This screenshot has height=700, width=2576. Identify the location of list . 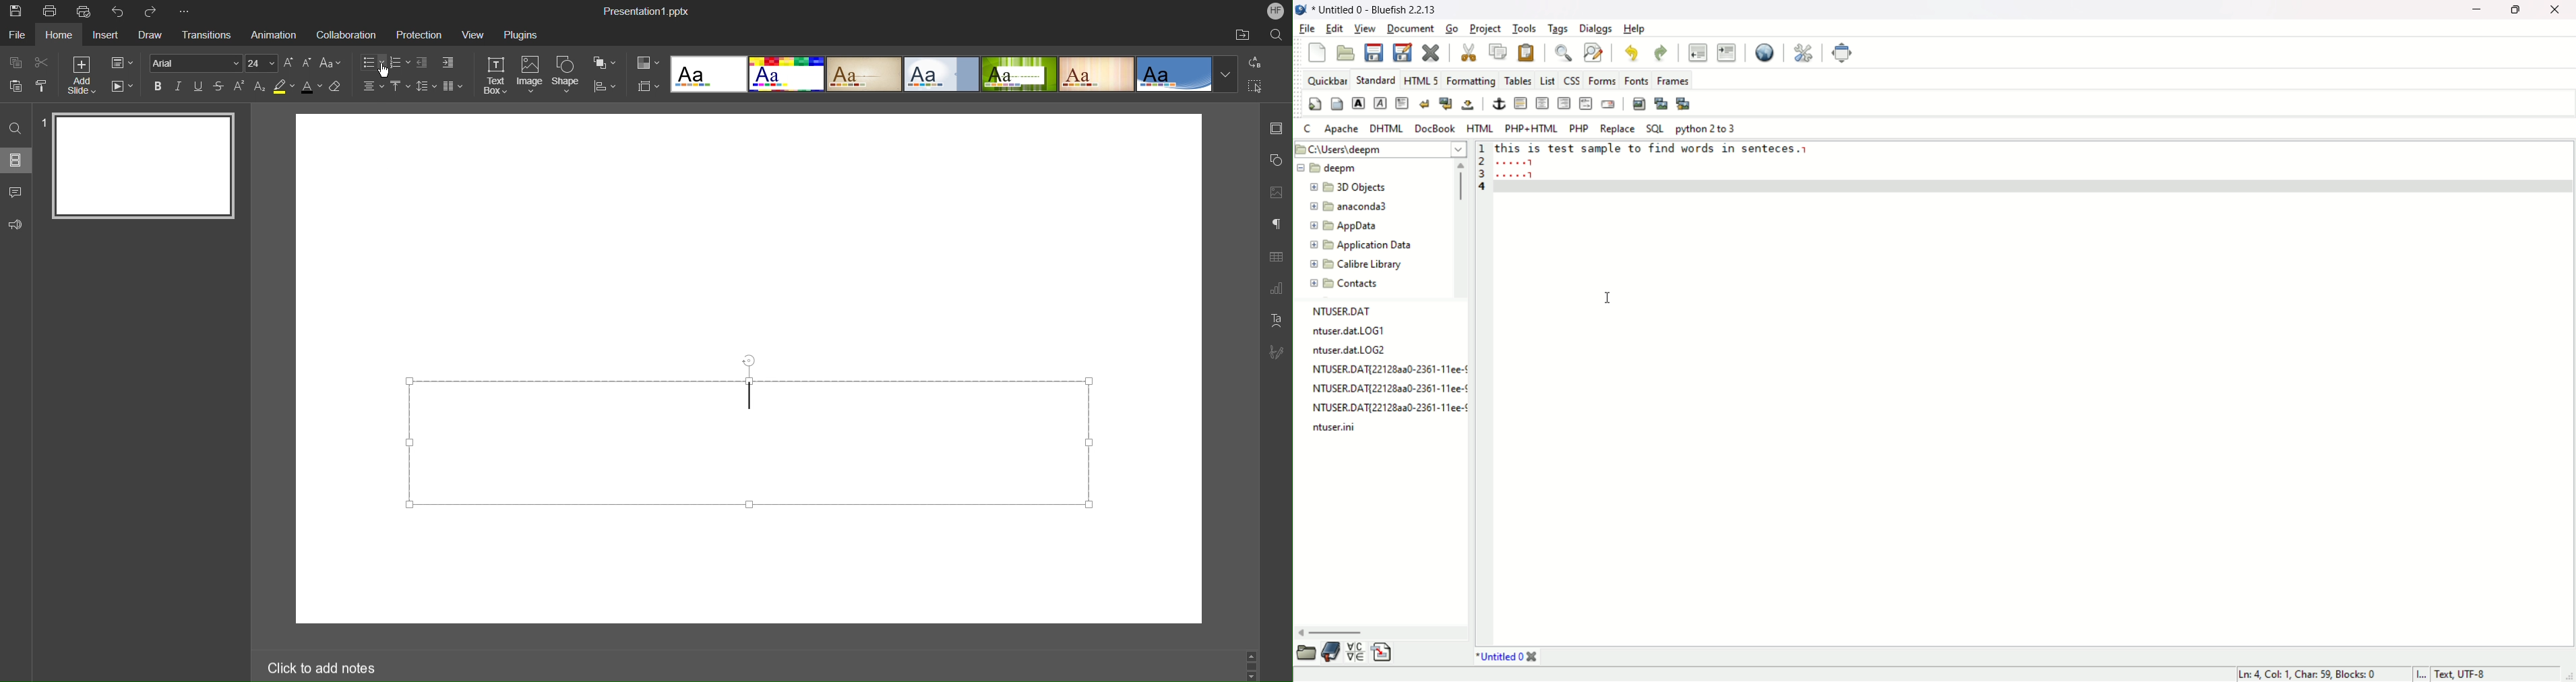
(1547, 80).